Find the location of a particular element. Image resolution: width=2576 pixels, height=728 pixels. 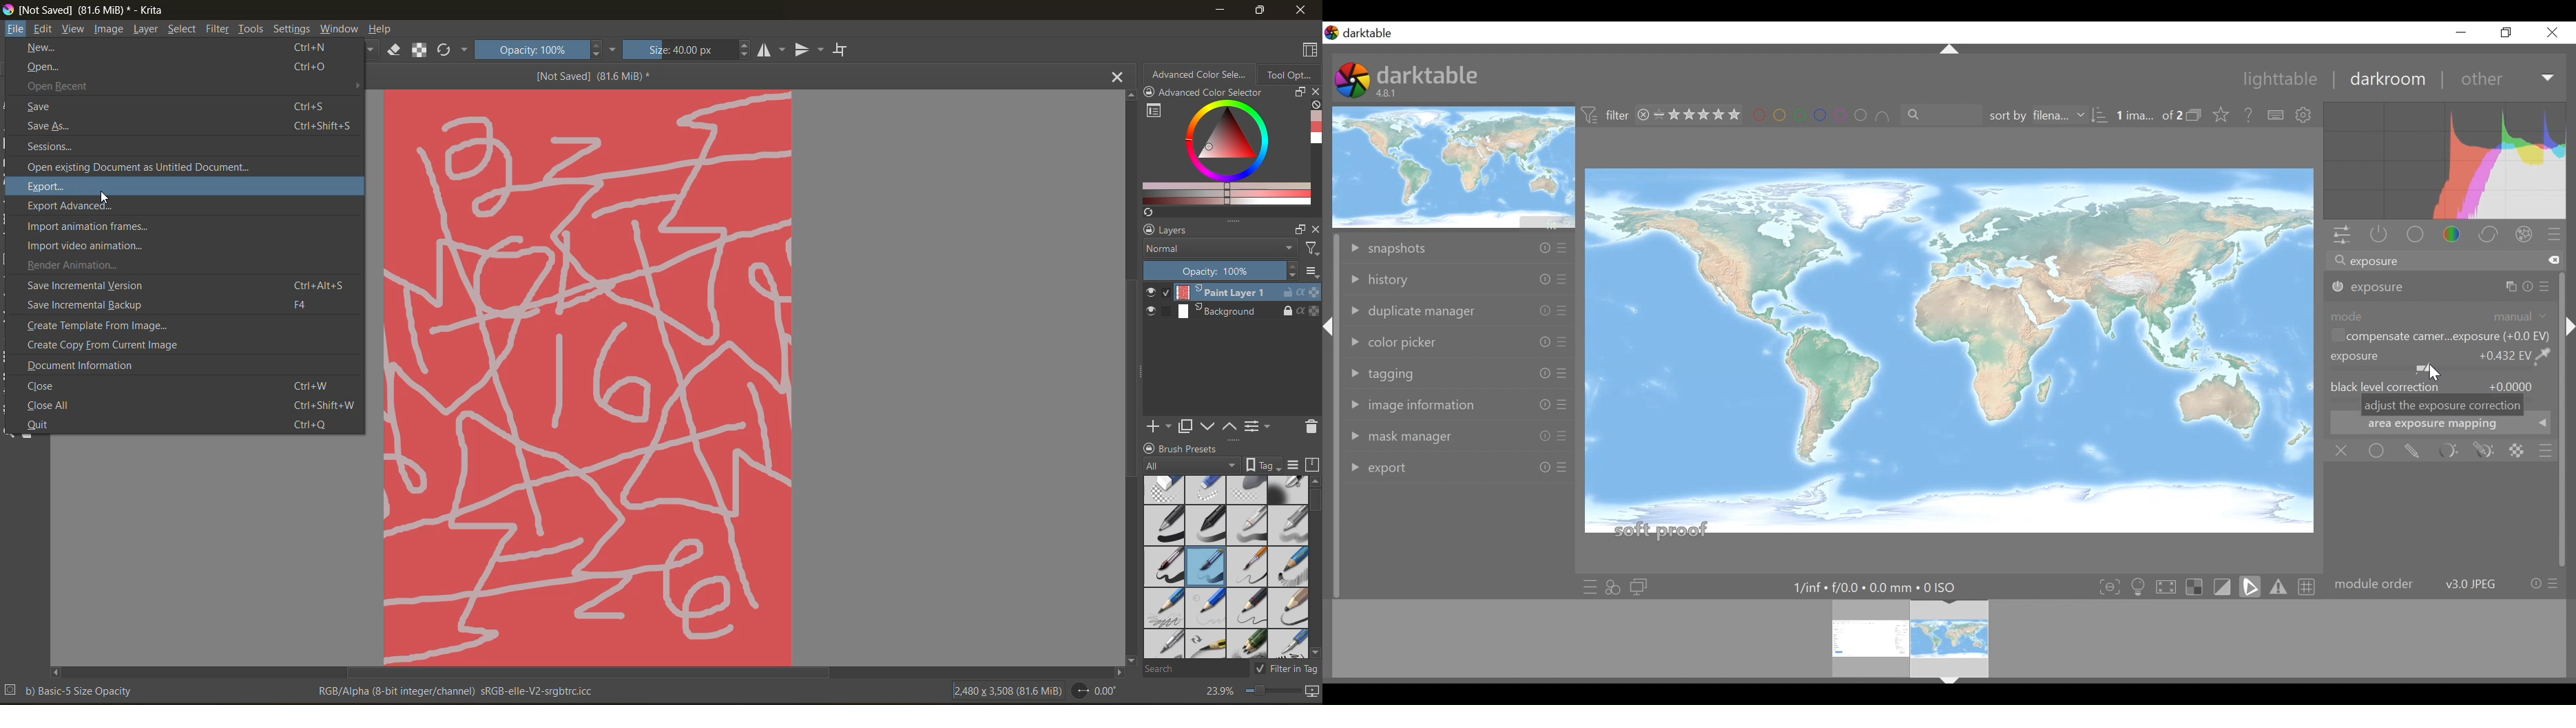

 is located at coordinates (1561, 406).